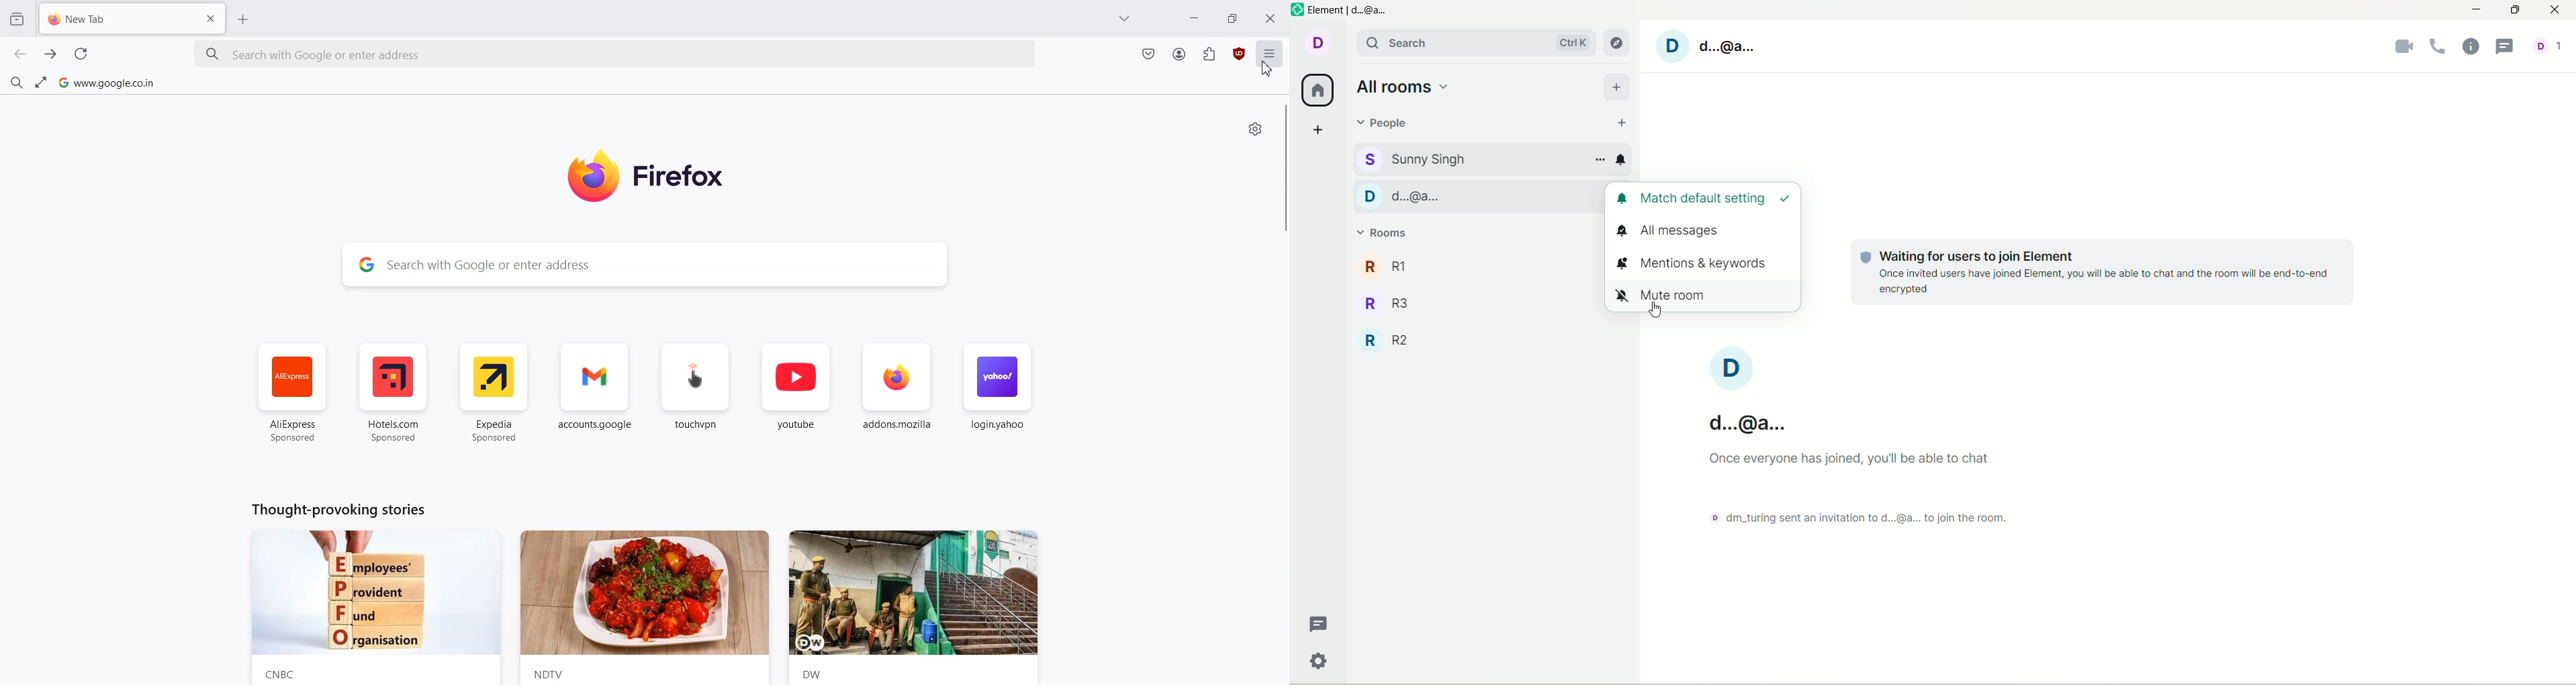 The image size is (2576, 700). What do you see at coordinates (645, 608) in the screenshot?
I see `News` at bounding box center [645, 608].